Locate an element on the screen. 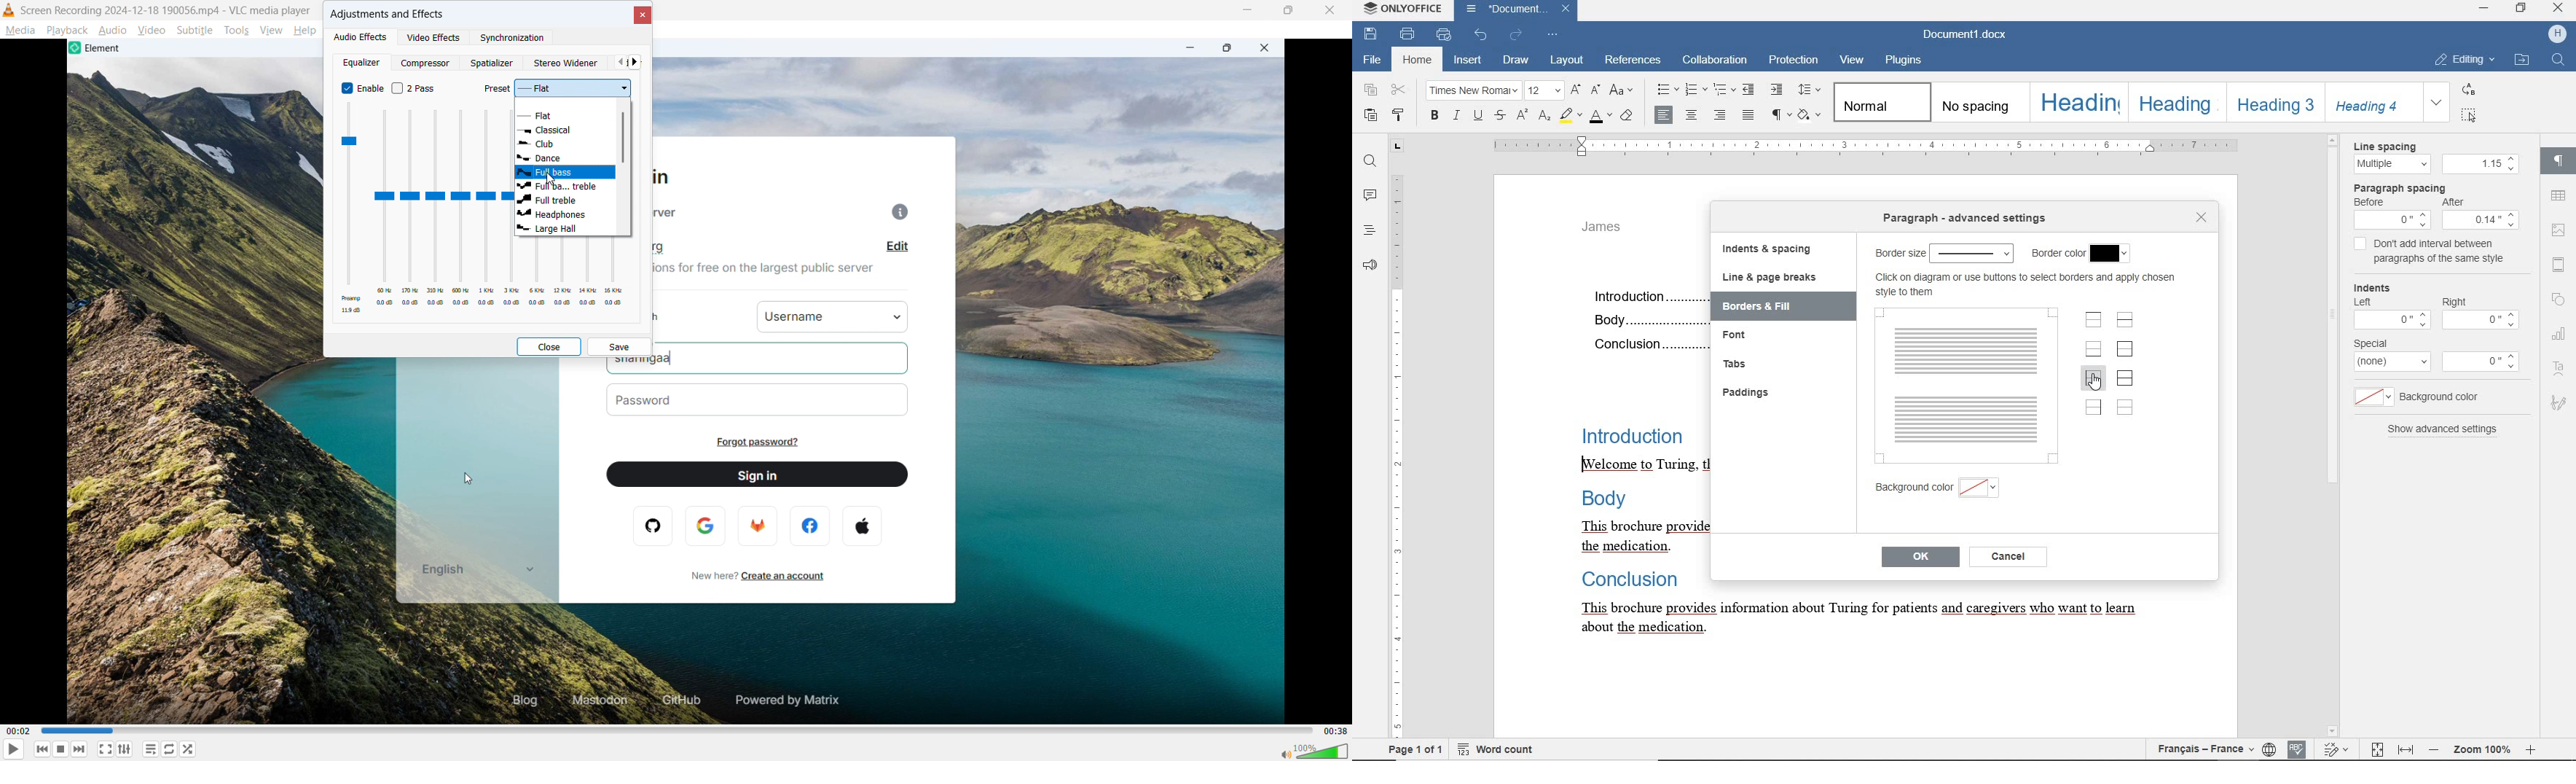  Introduction is located at coordinates (1637, 437).